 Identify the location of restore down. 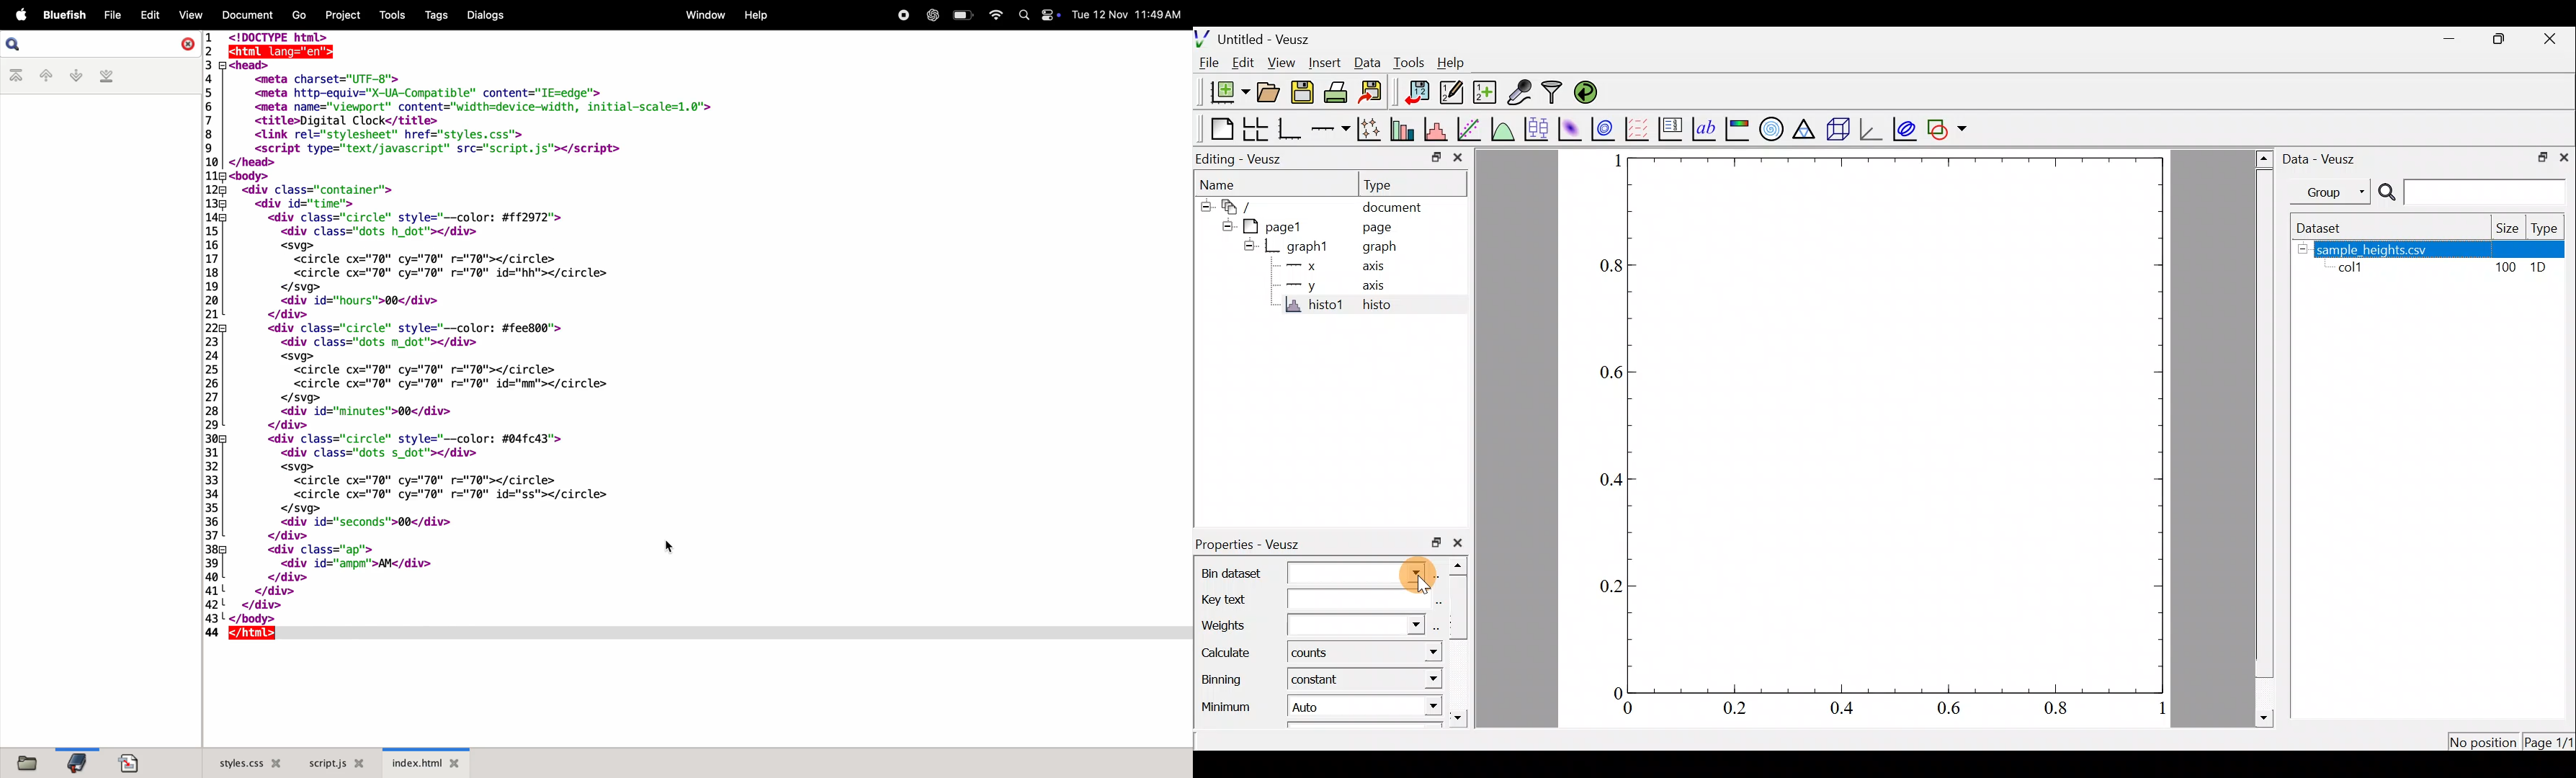
(1431, 160).